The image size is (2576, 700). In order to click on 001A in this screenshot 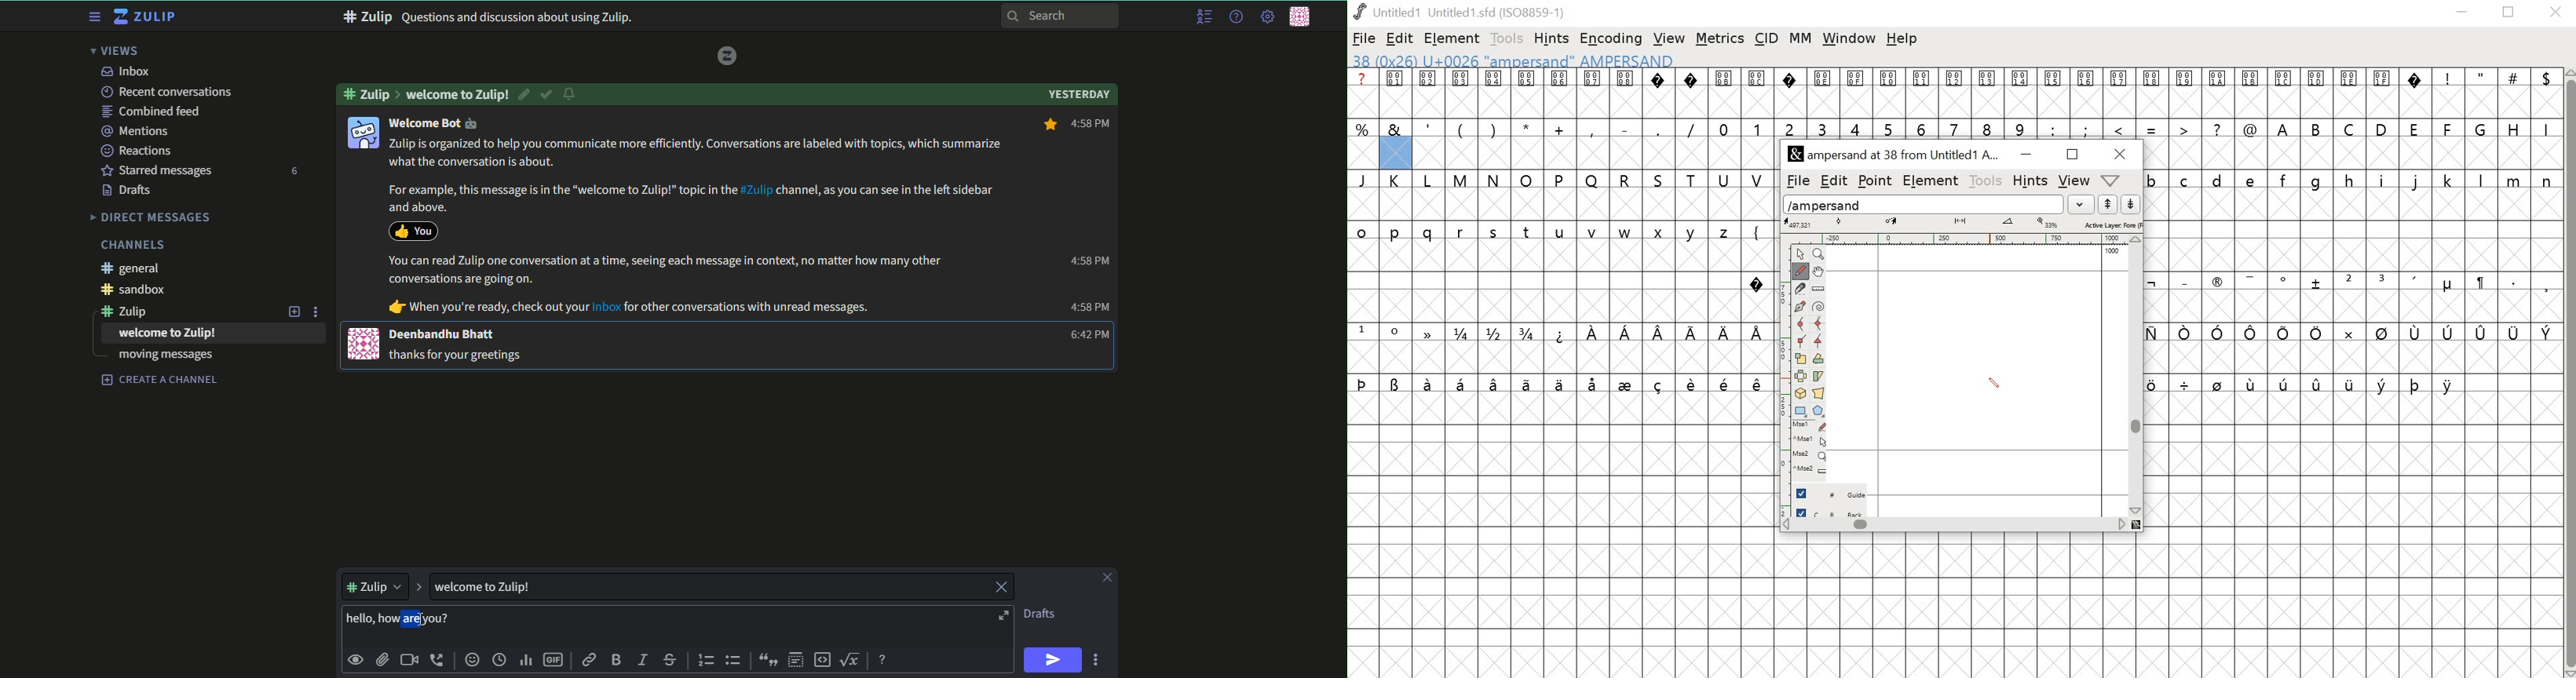, I will do `click(2218, 94)`.